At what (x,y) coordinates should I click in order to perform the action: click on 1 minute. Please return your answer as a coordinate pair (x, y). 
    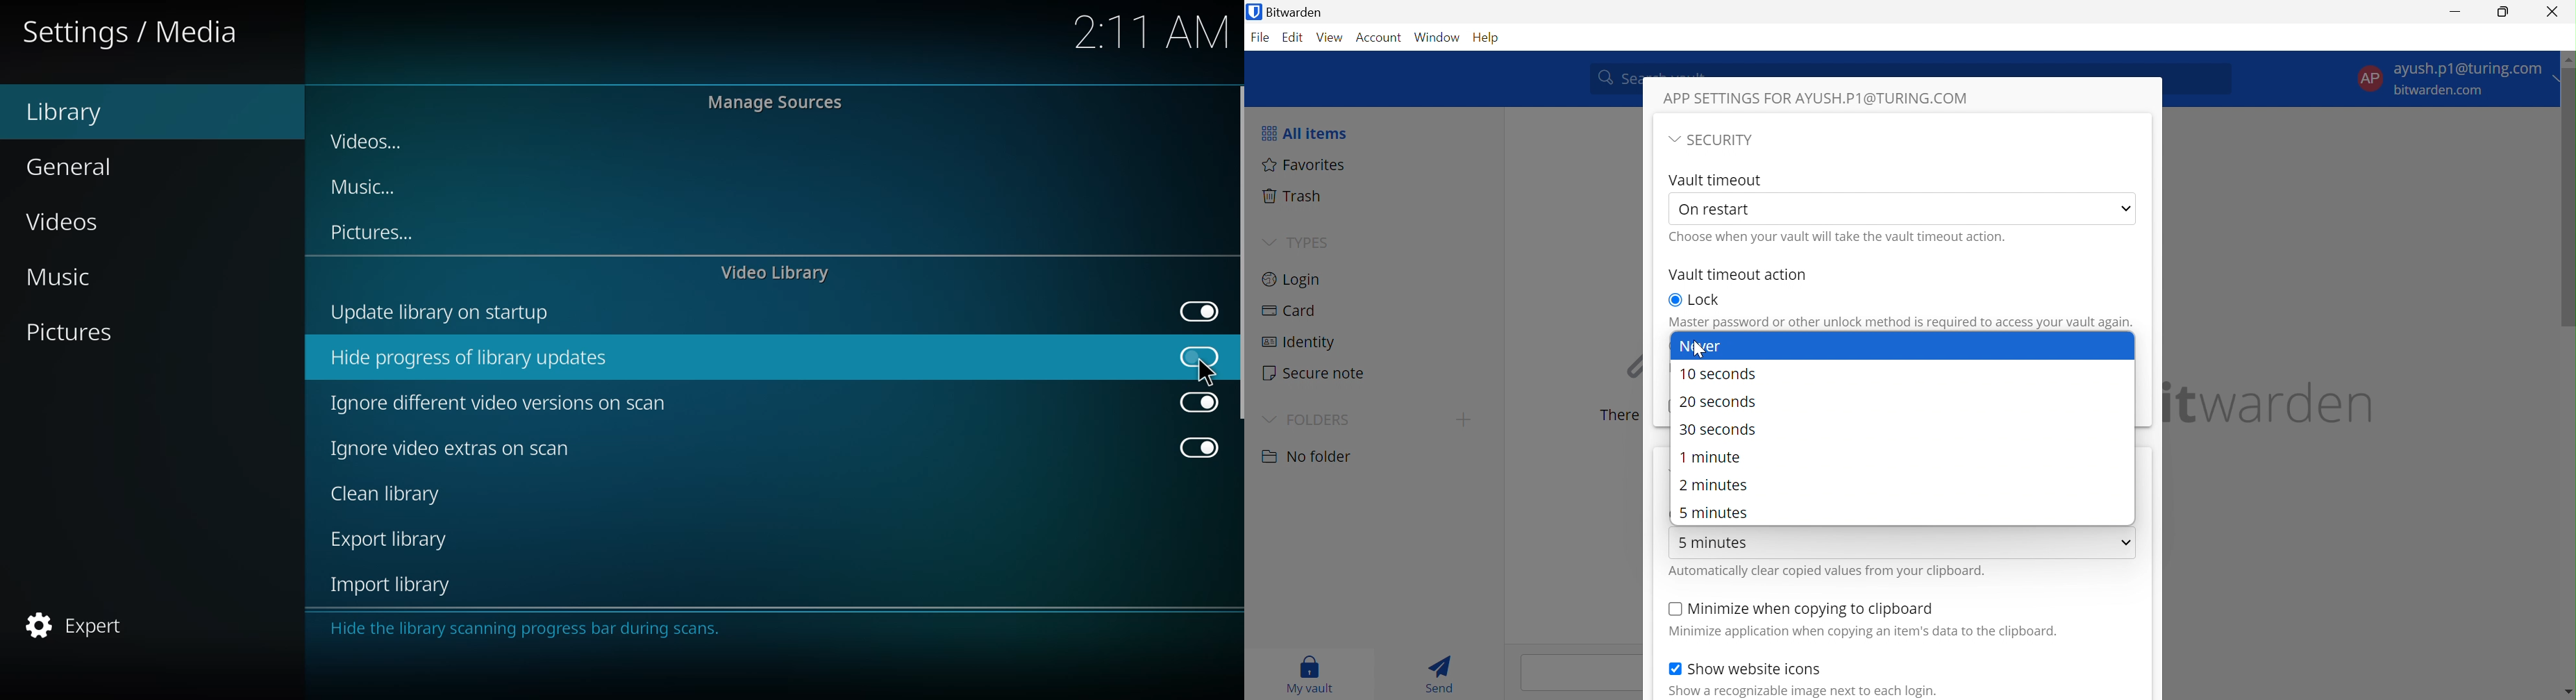
    Looking at the image, I should click on (1712, 458).